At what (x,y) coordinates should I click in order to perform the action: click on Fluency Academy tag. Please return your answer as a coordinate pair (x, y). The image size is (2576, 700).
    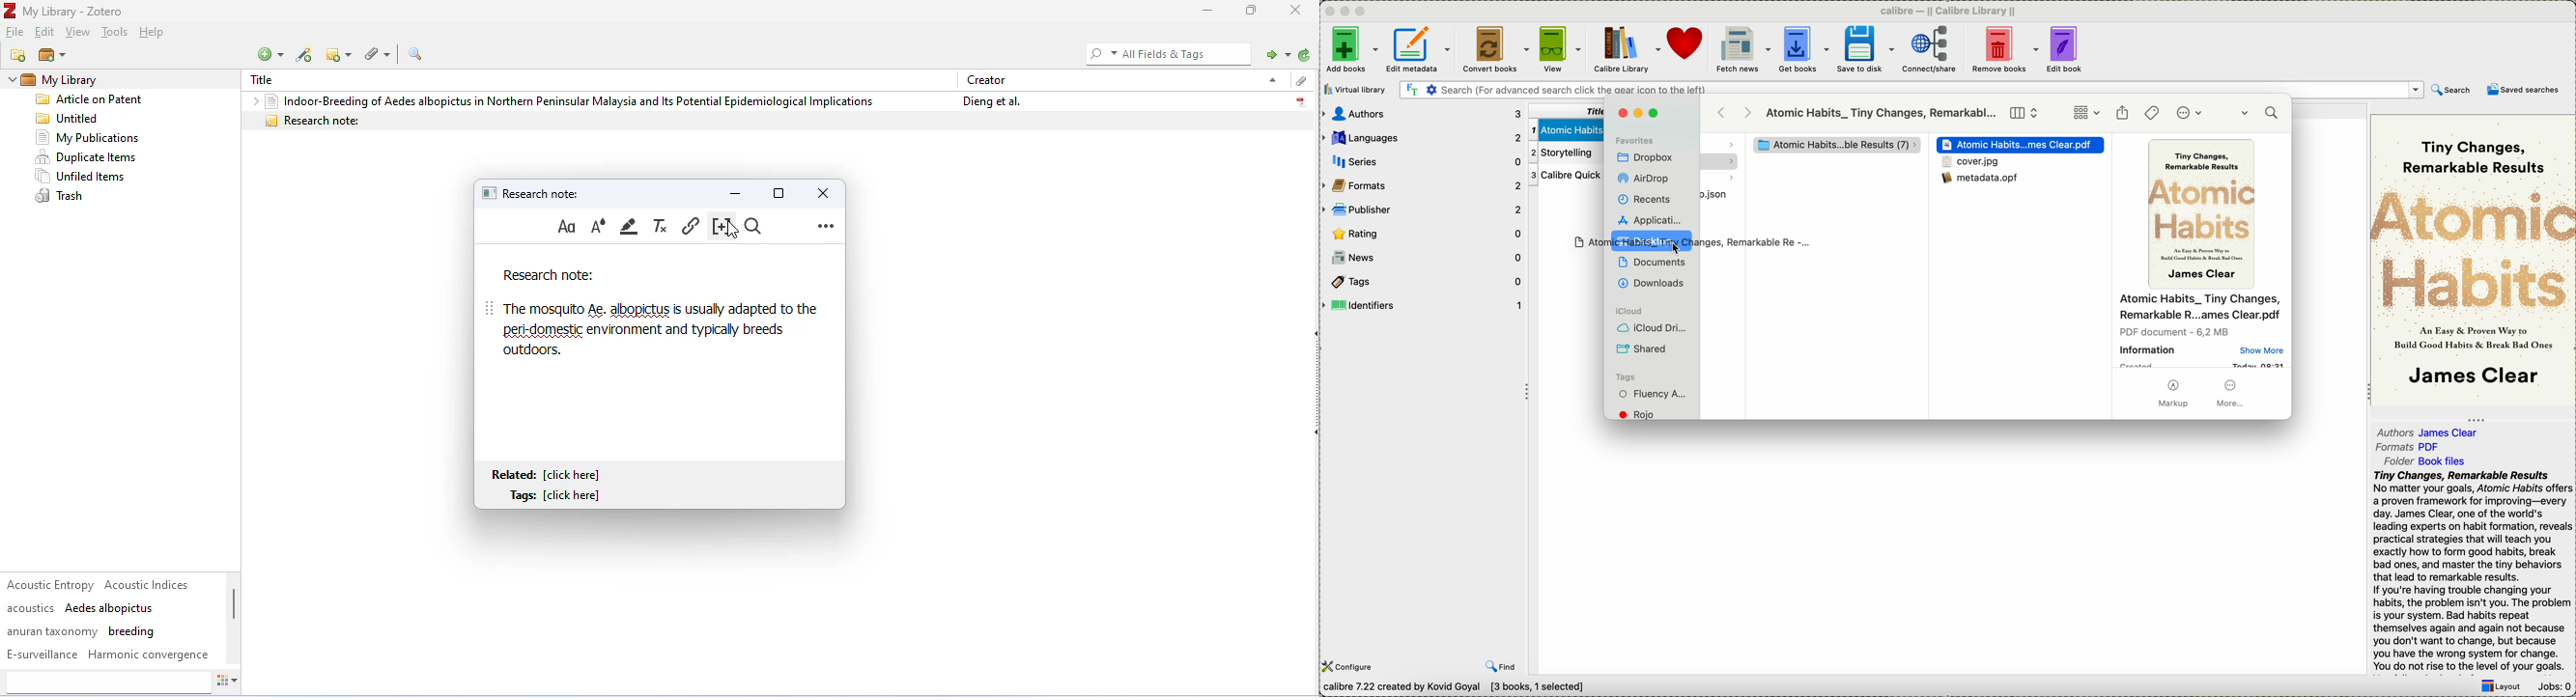
    Looking at the image, I should click on (1654, 395).